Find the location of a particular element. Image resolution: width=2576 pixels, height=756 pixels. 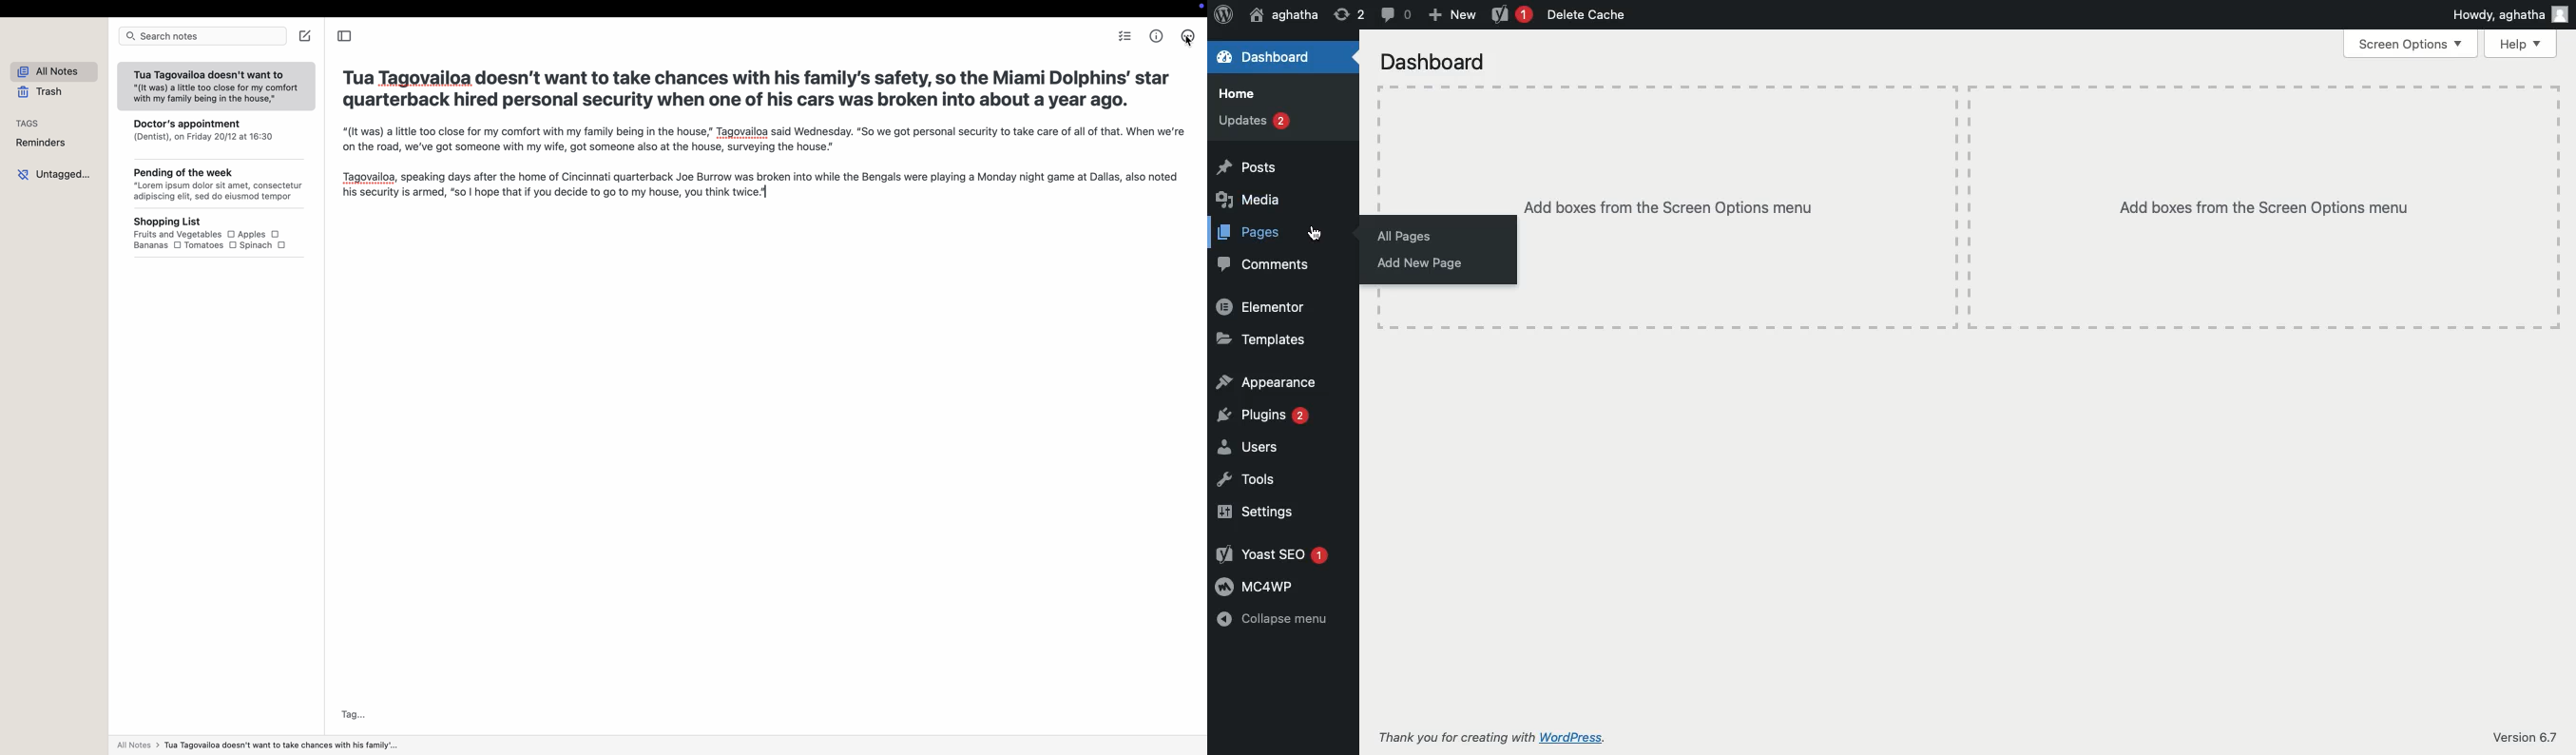

all notes is located at coordinates (257, 747).